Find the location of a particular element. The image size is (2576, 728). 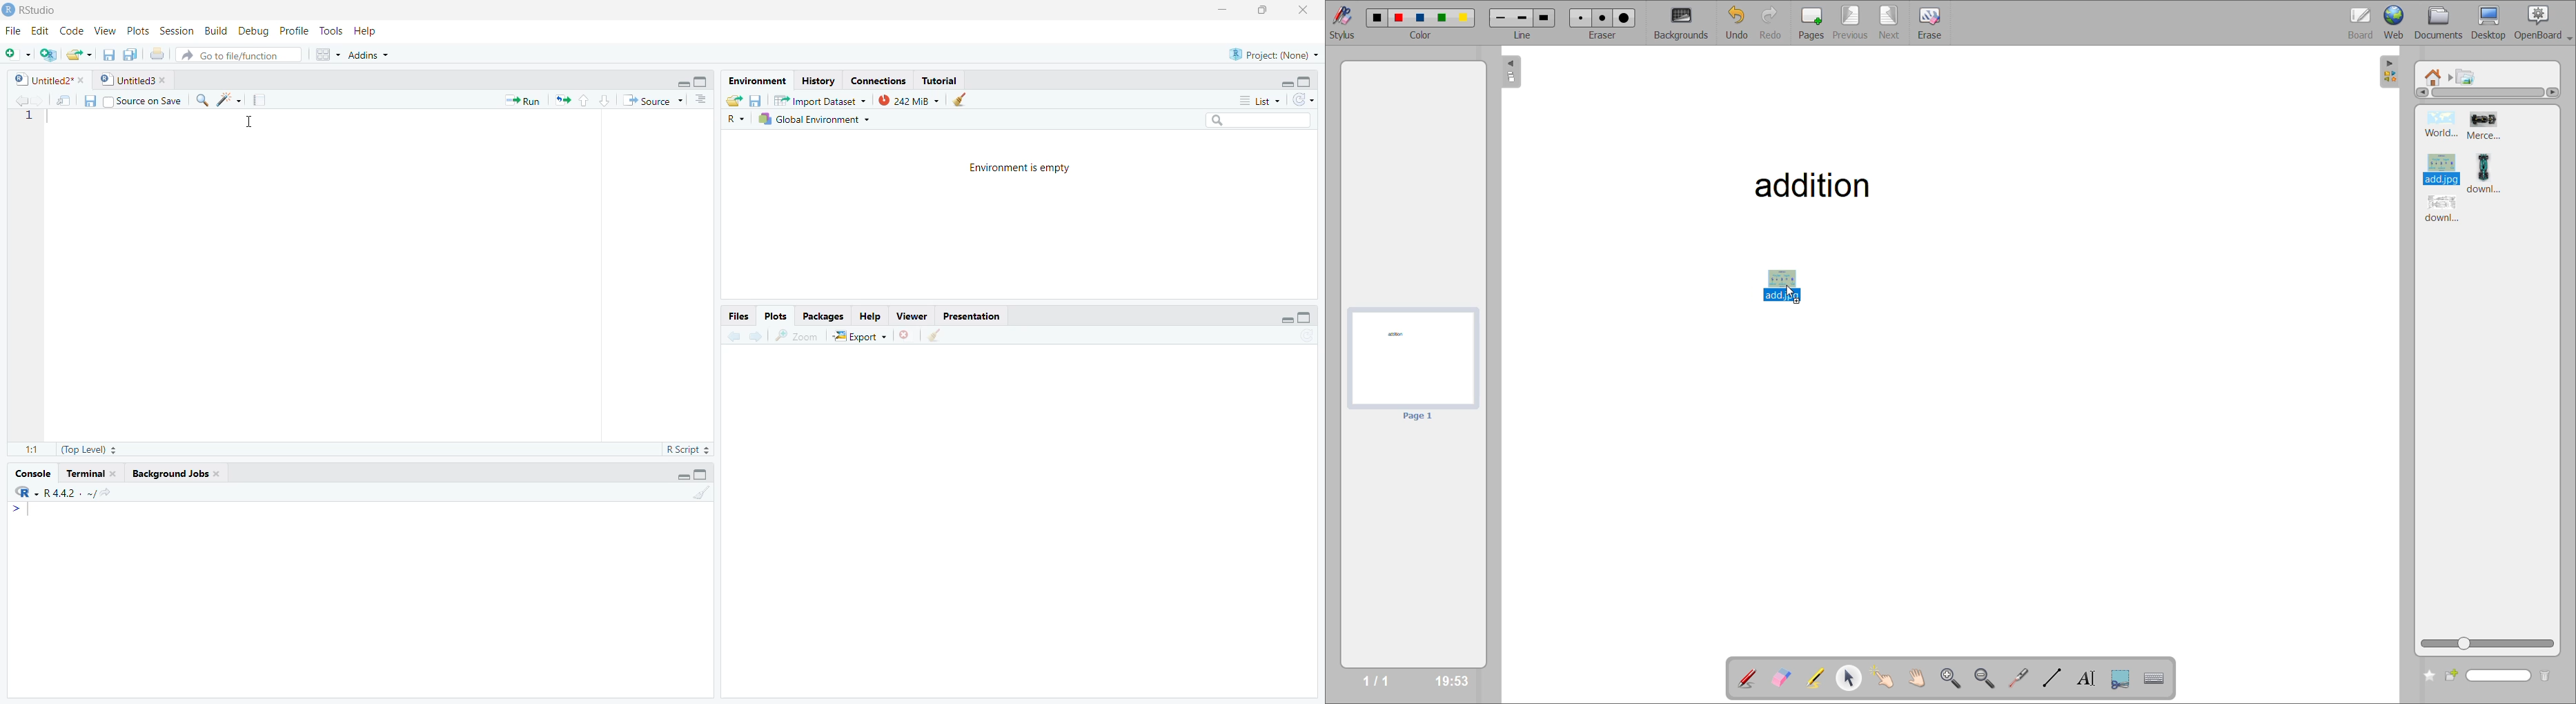

Source  is located at coordinates (654, 100).